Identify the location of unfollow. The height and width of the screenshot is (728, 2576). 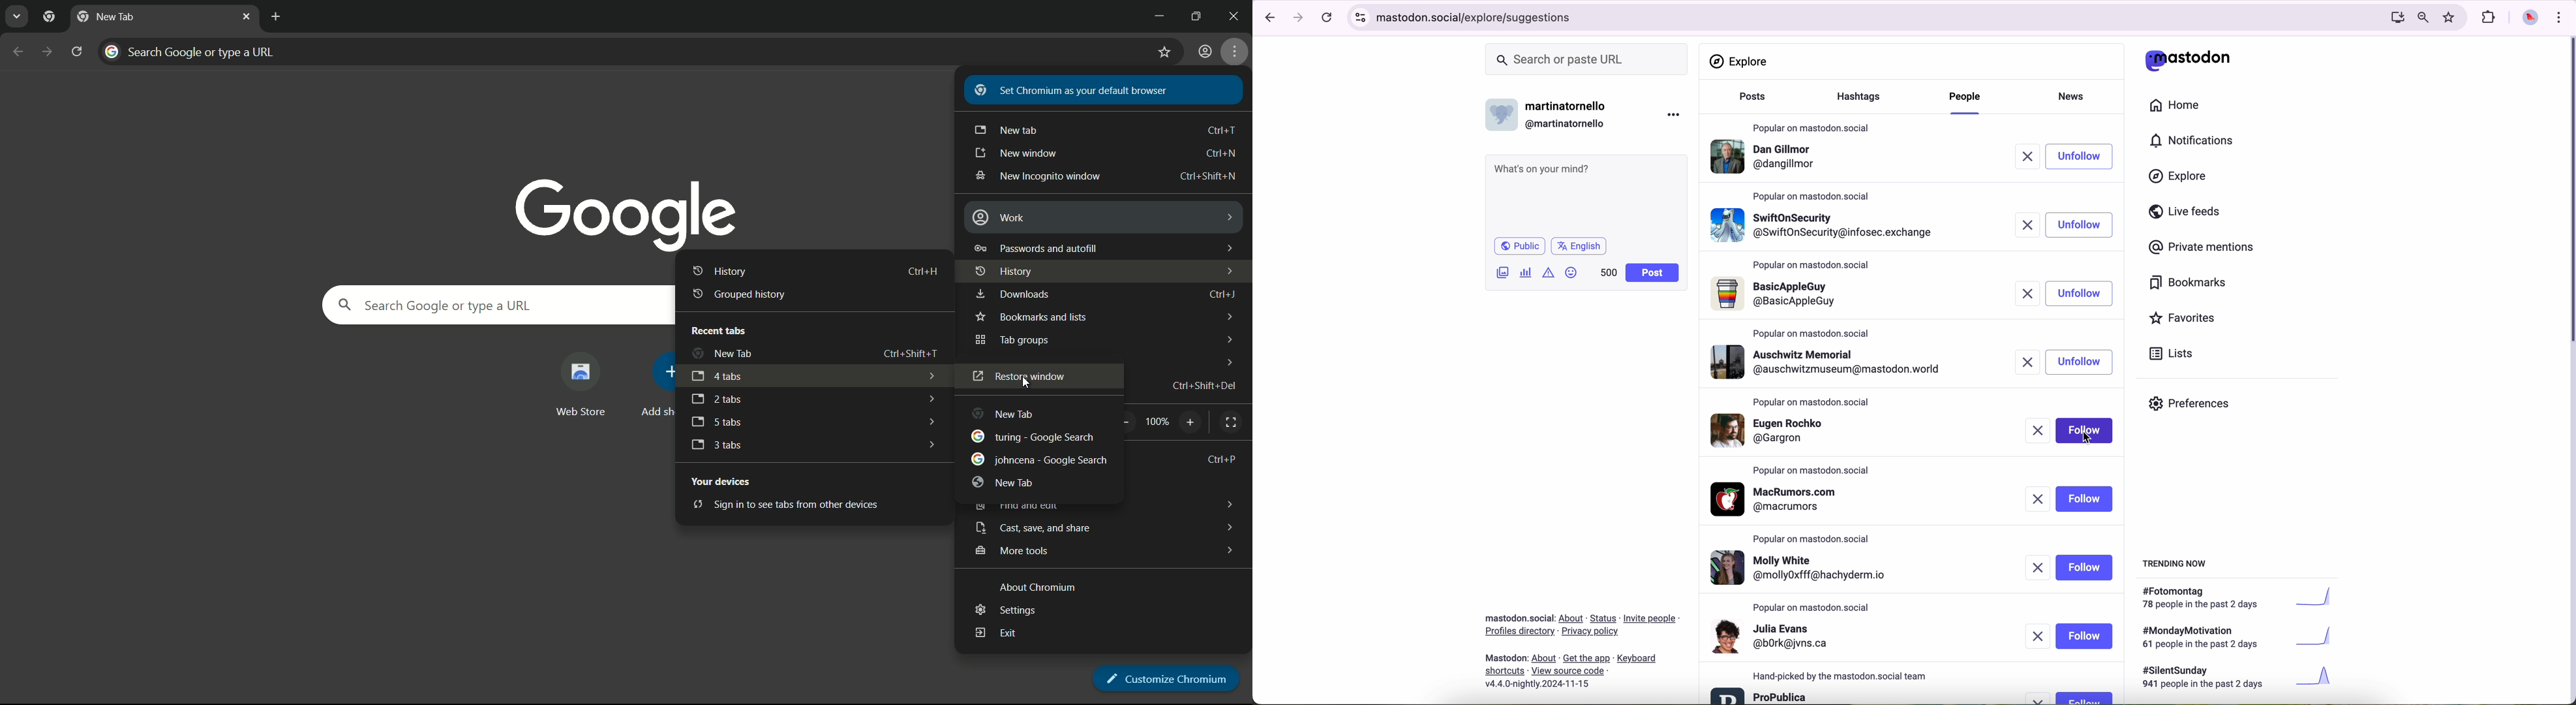
(2081, 294).